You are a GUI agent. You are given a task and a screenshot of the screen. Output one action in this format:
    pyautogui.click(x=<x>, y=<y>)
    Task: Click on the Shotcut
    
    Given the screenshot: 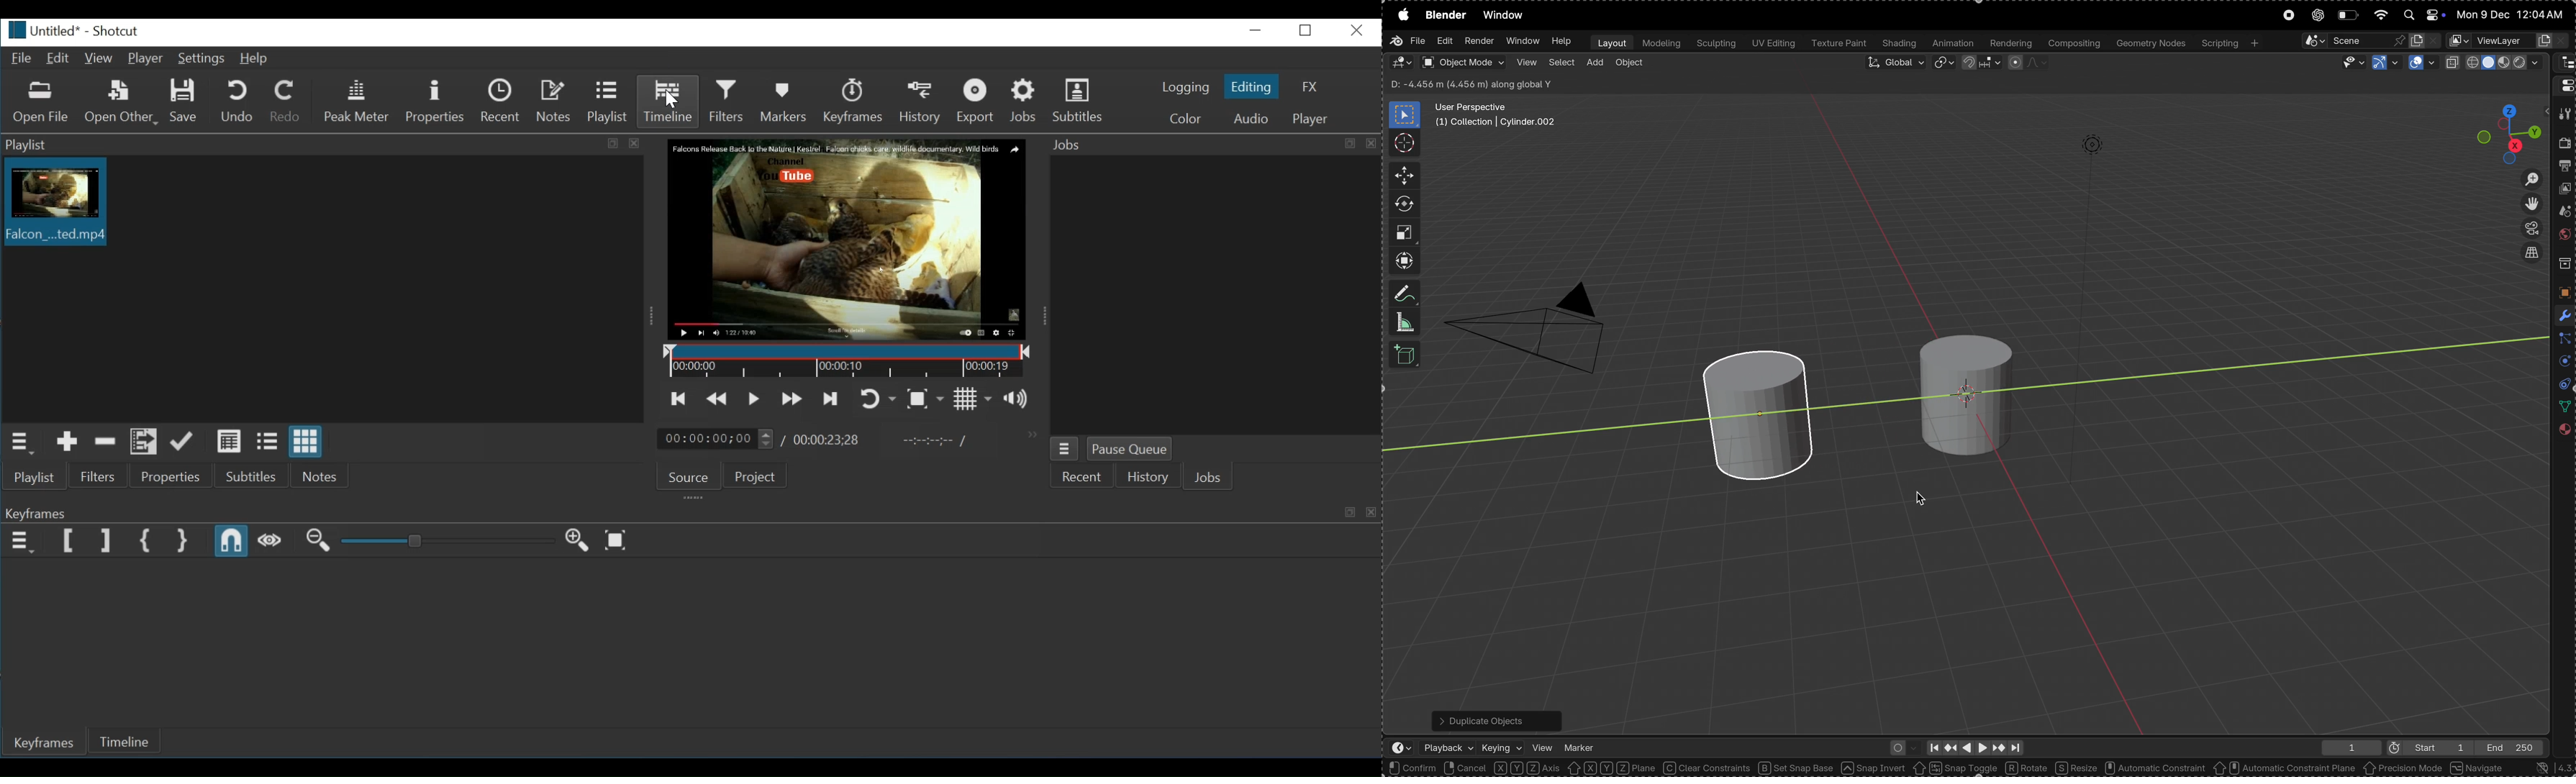 What is the action you would take?
    pyautogui.click(x=115, y=32)
    